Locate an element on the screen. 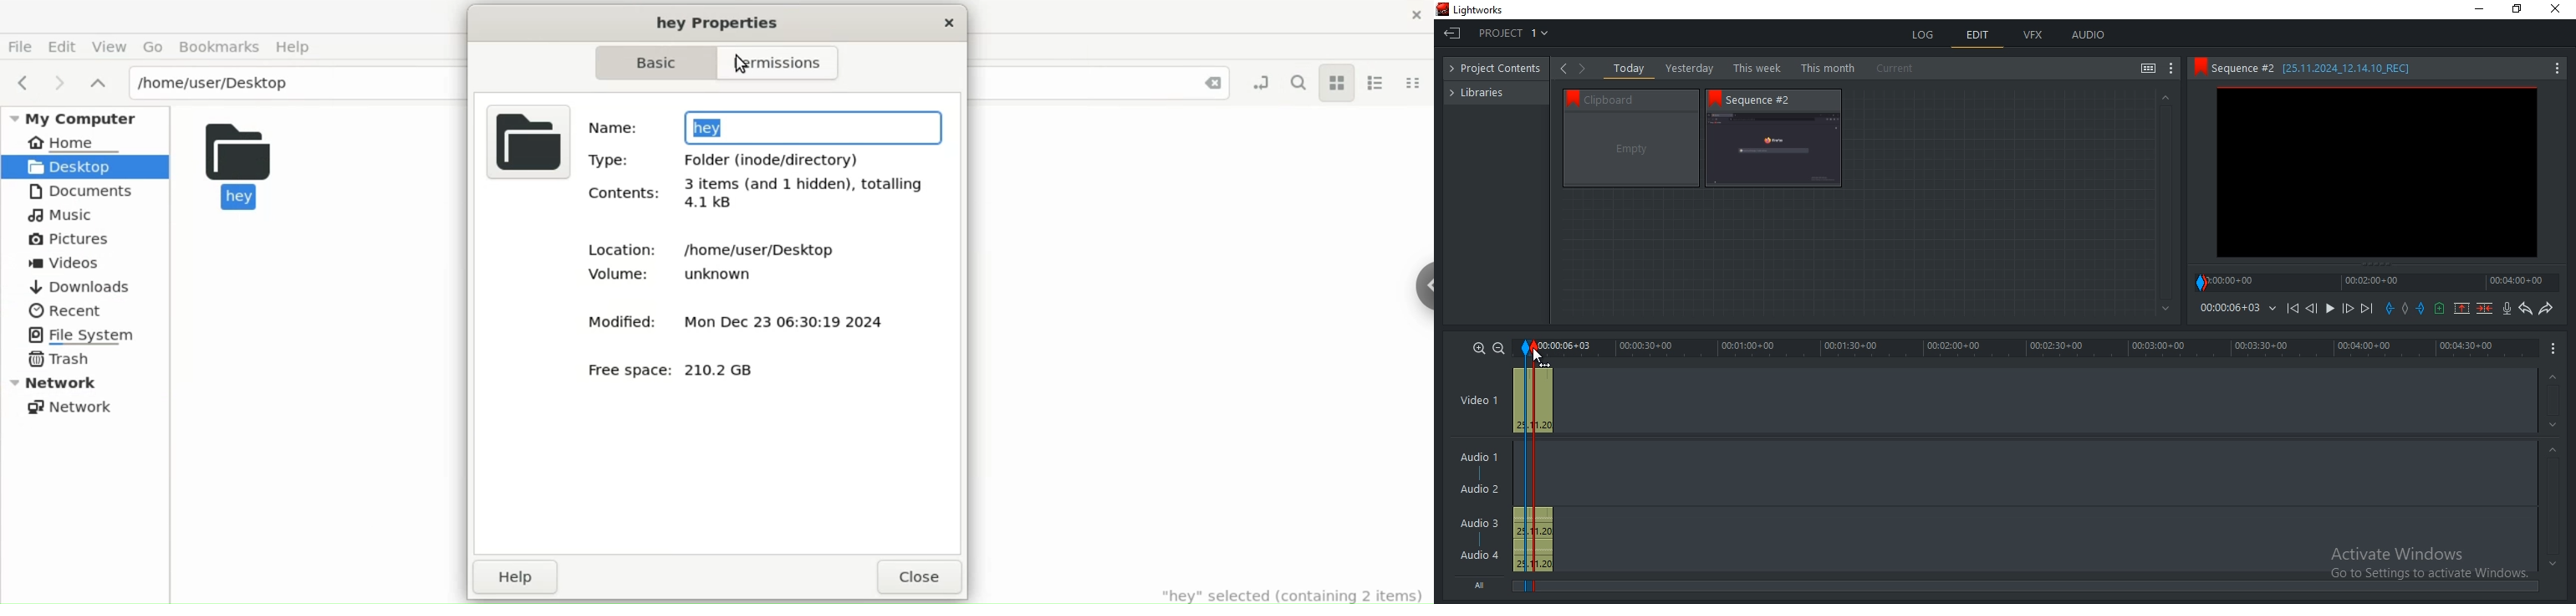 This screenshot has width=2576, height=616. File is located at coordinates (20, 46).